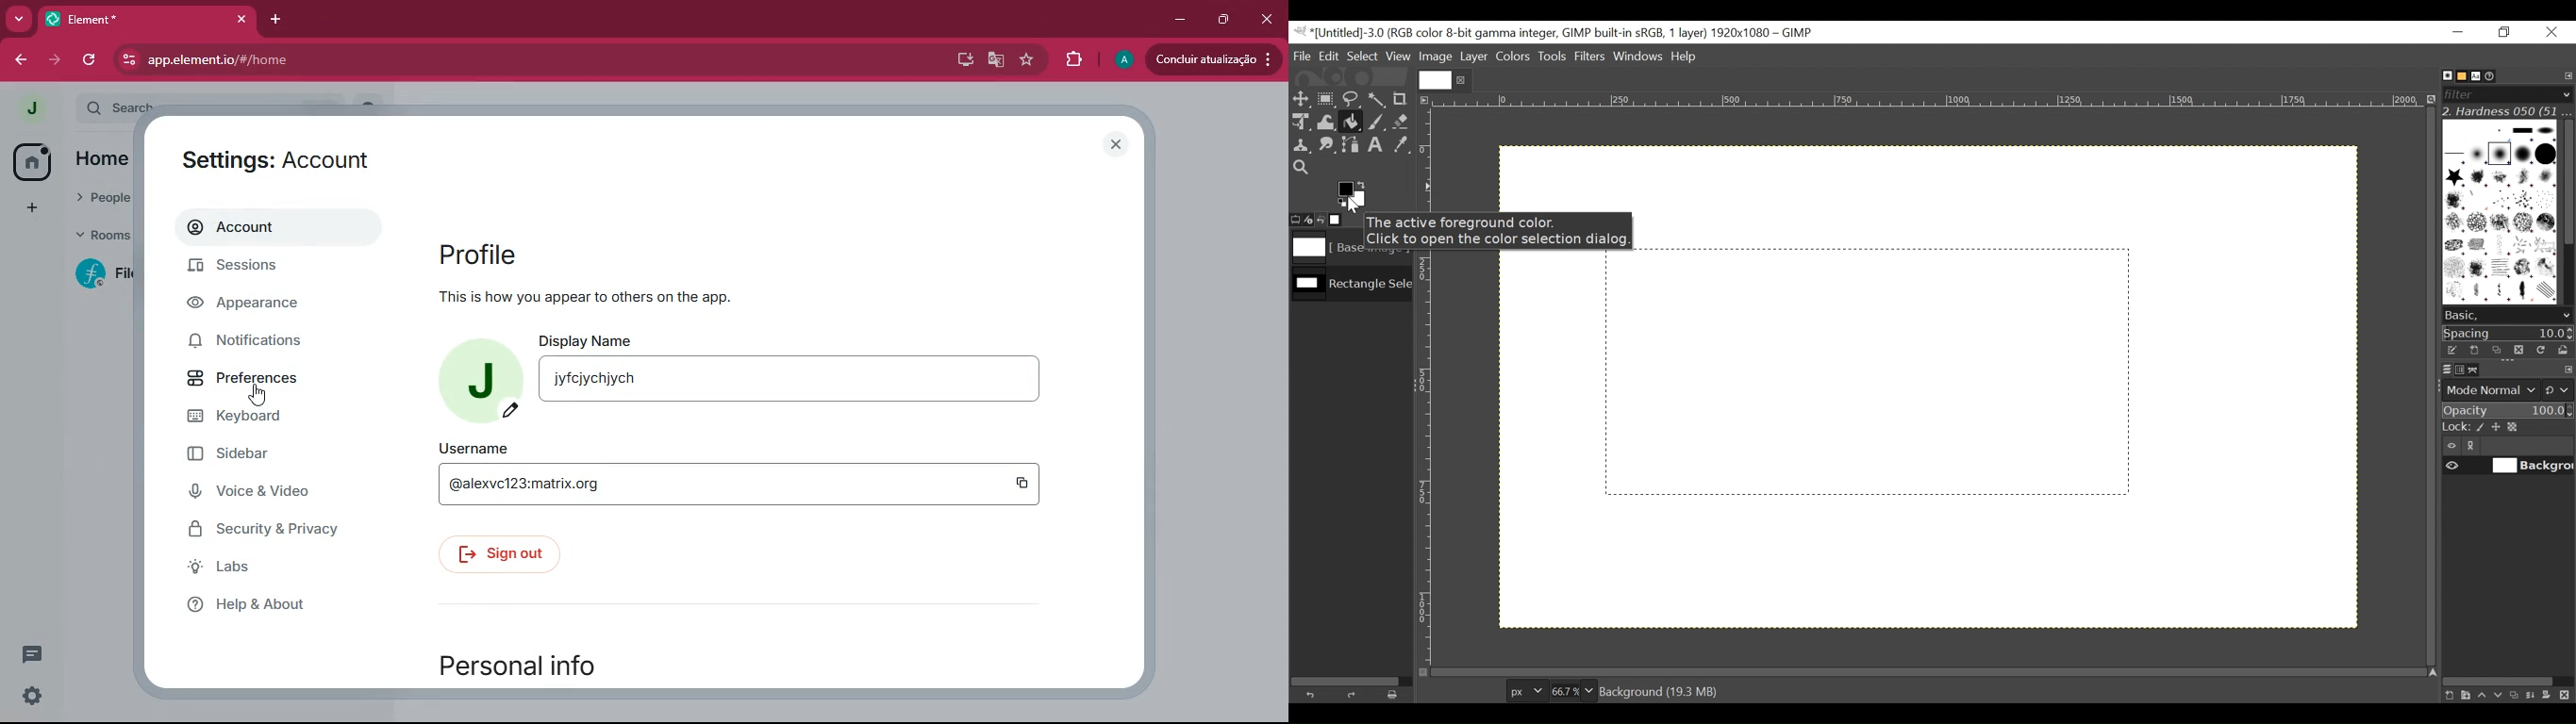 The image size is (2576, 728). What do you see at coordinates (265, 494) in the screenshot?
I see `voice & video` at bounding box center [265, 494].